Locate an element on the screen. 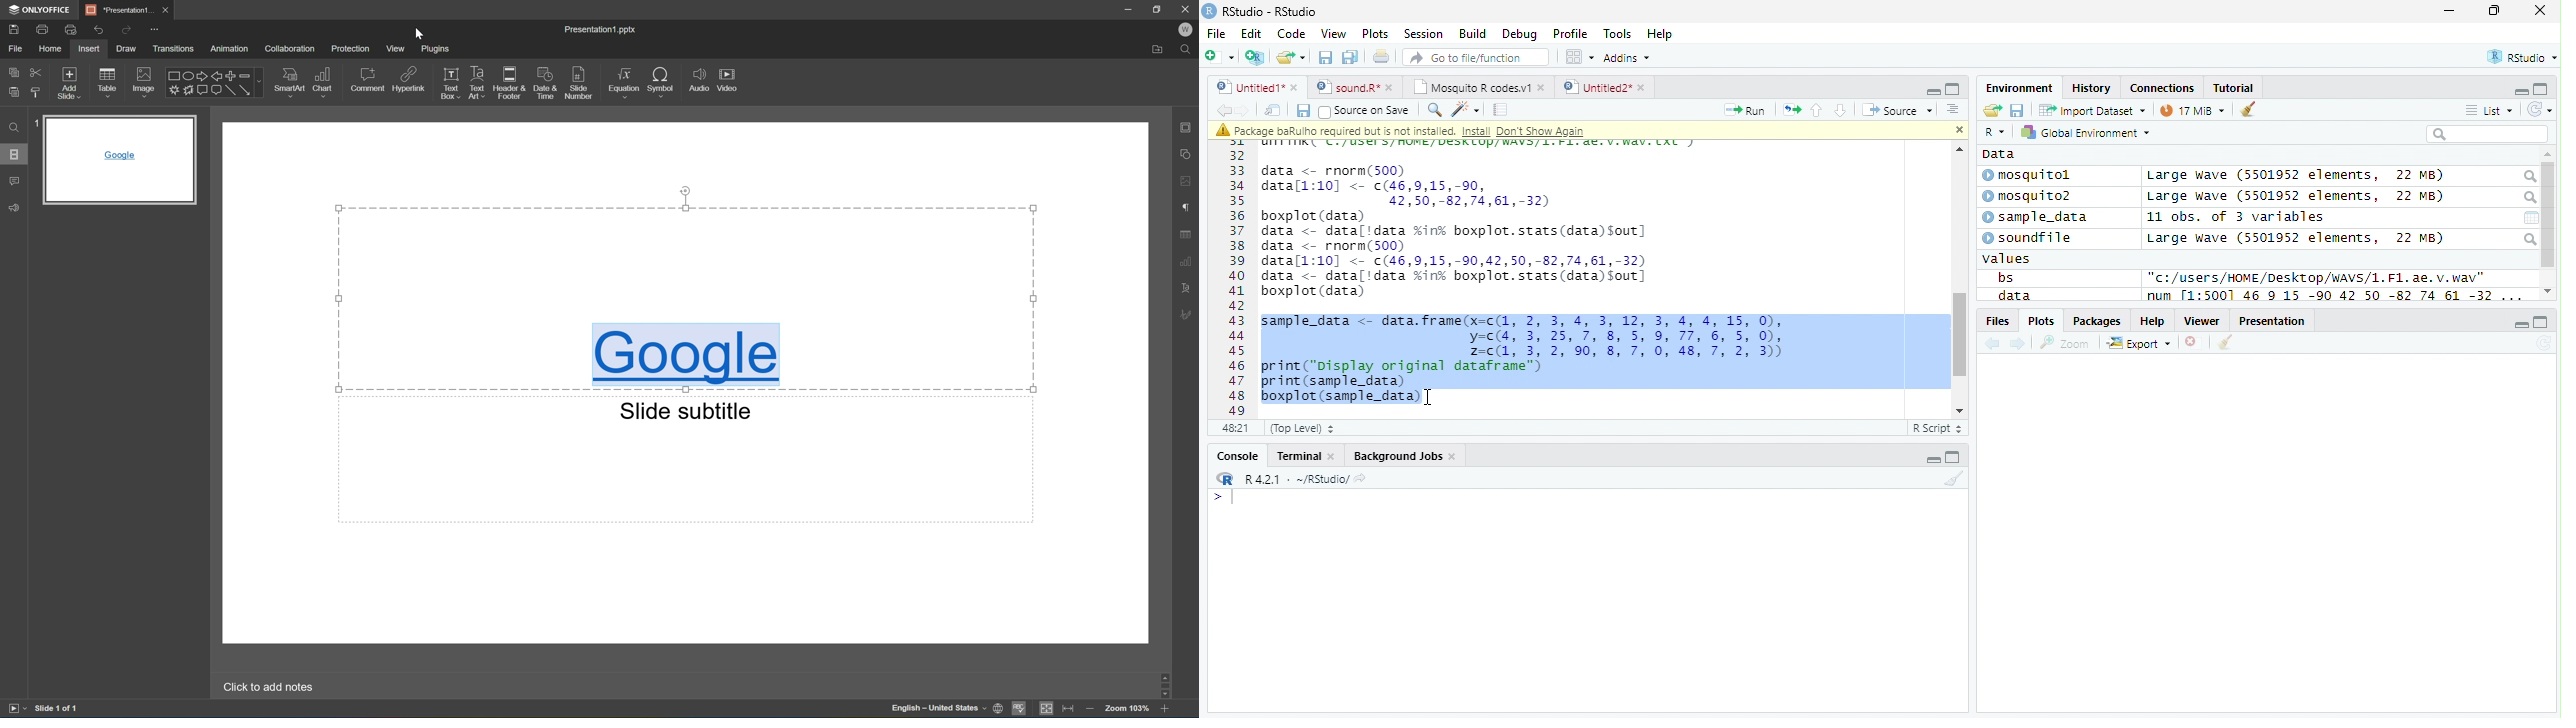 This screenshot has height=728, width=2576. Home is located at coordinates (52, 48).